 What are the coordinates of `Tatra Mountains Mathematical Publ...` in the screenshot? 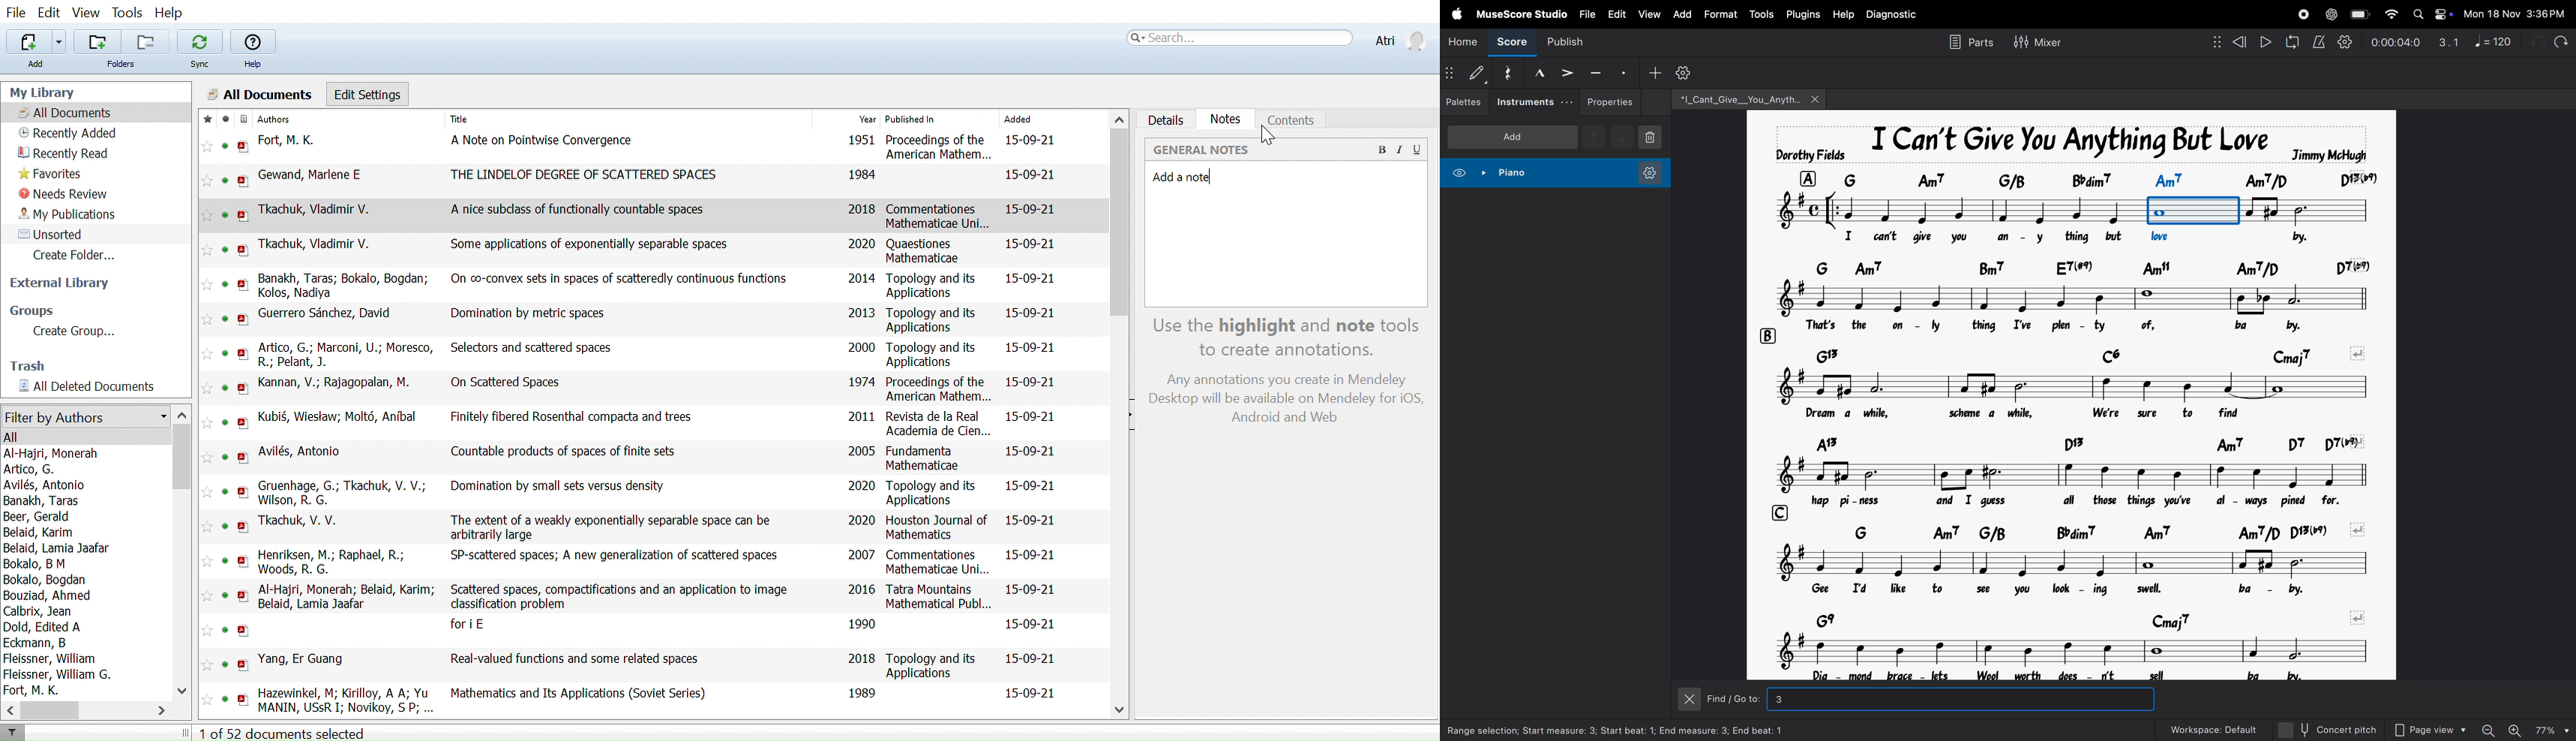 It's located at (940, 596).